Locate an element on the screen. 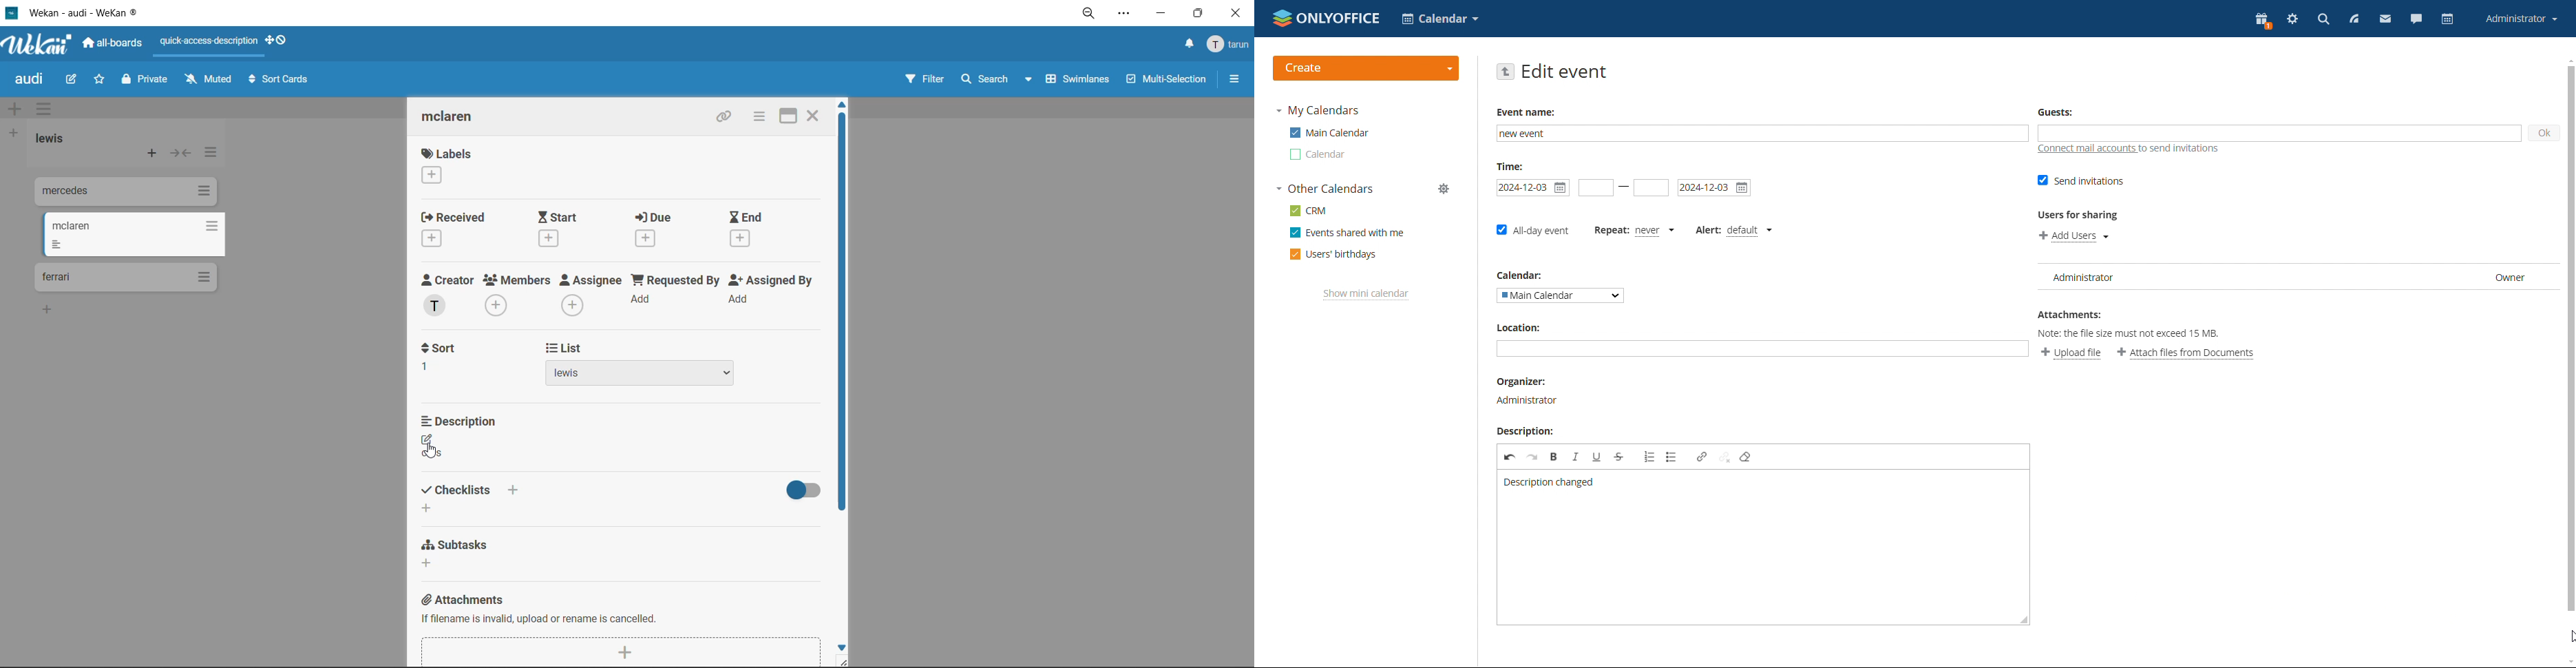 The height and width of the screenshot is (672, 2576). recieved is located at coordinates (458, 229).